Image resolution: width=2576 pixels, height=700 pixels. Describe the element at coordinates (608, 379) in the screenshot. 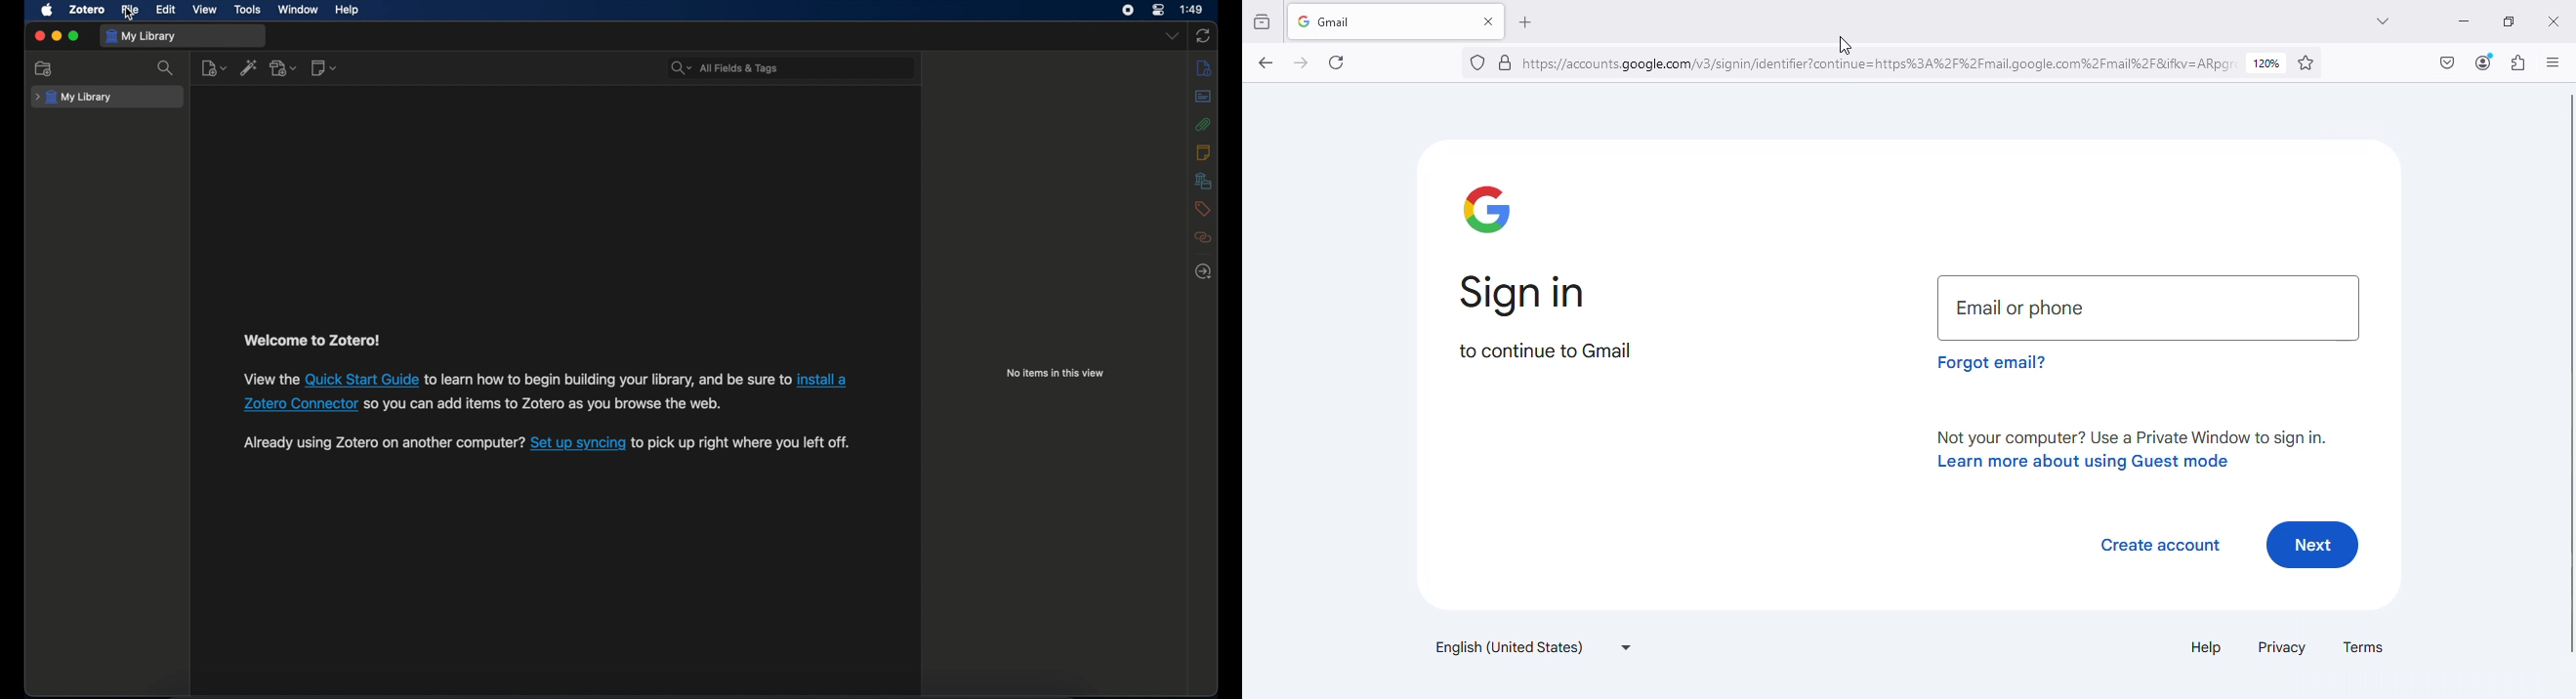

I see `to learn how to begin building your library, and be sure to` at that location.